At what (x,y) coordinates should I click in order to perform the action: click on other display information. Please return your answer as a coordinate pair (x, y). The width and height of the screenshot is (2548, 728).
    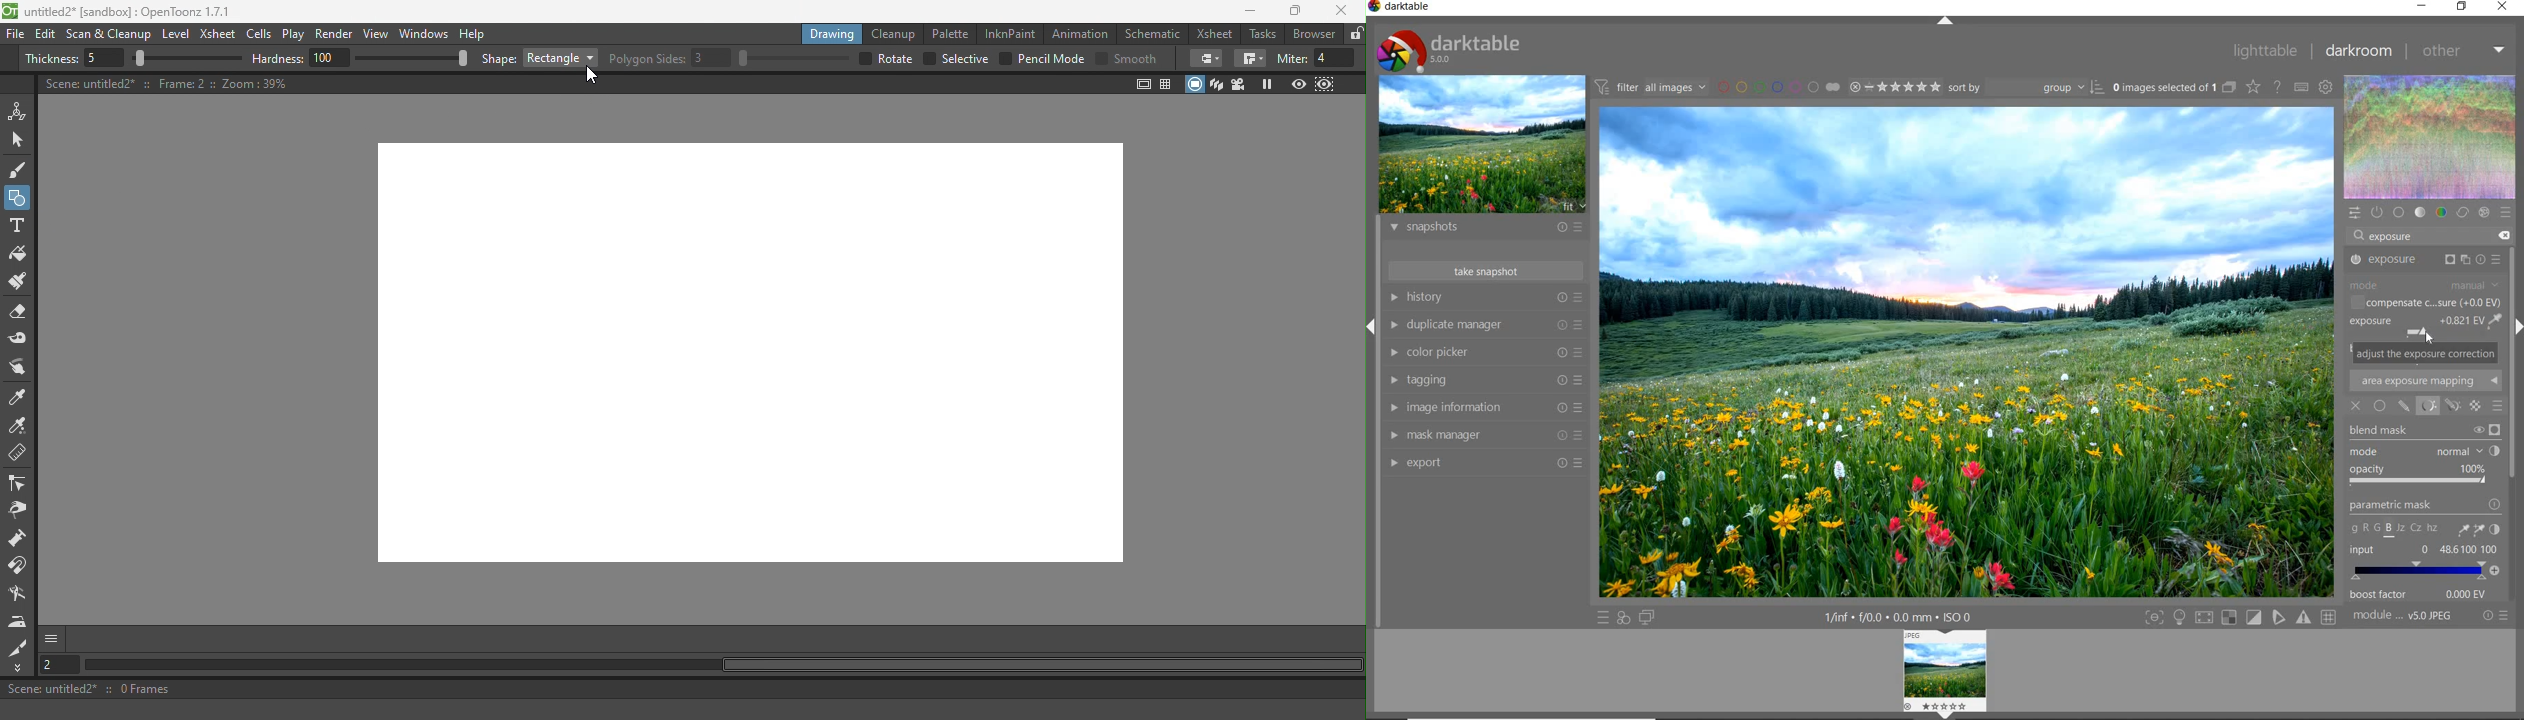
    Looking at the image, I should click on (1900, 617).